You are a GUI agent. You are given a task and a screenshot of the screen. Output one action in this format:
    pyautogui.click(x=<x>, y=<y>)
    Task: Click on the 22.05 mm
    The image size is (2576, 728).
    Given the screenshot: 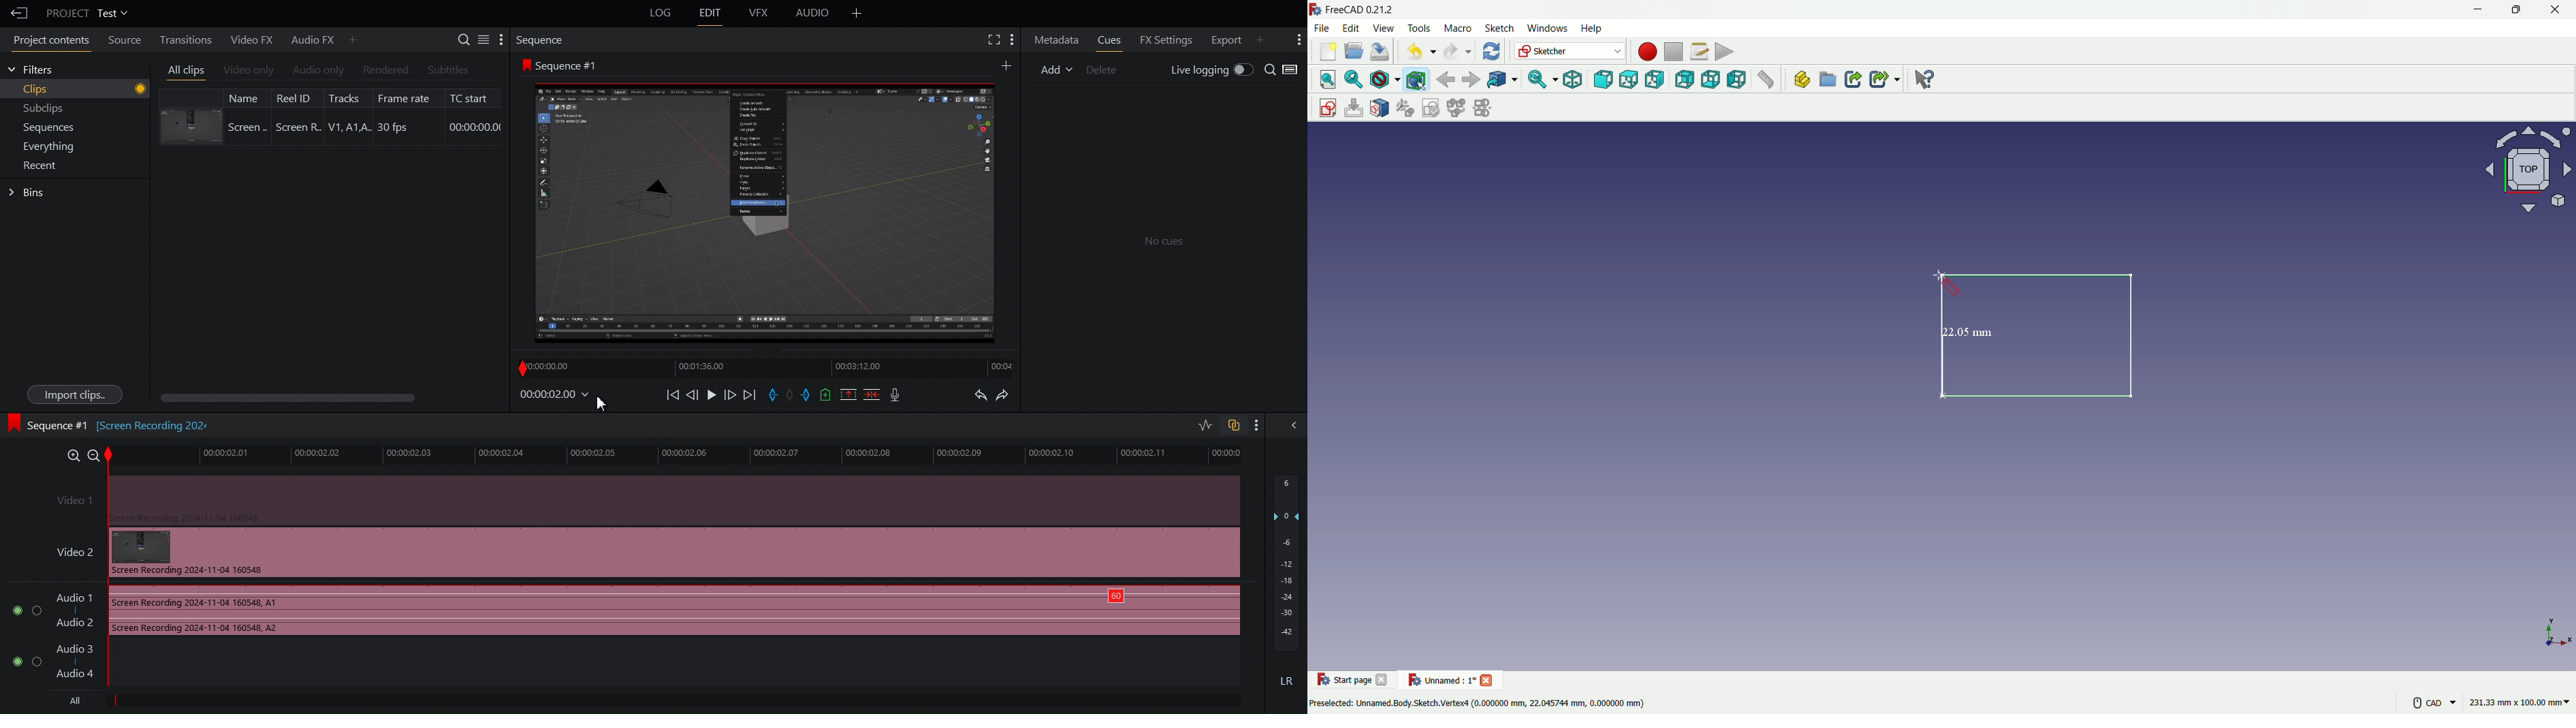 What is the action you would take?
    pyautogui.click(x=1969, y=330)
    